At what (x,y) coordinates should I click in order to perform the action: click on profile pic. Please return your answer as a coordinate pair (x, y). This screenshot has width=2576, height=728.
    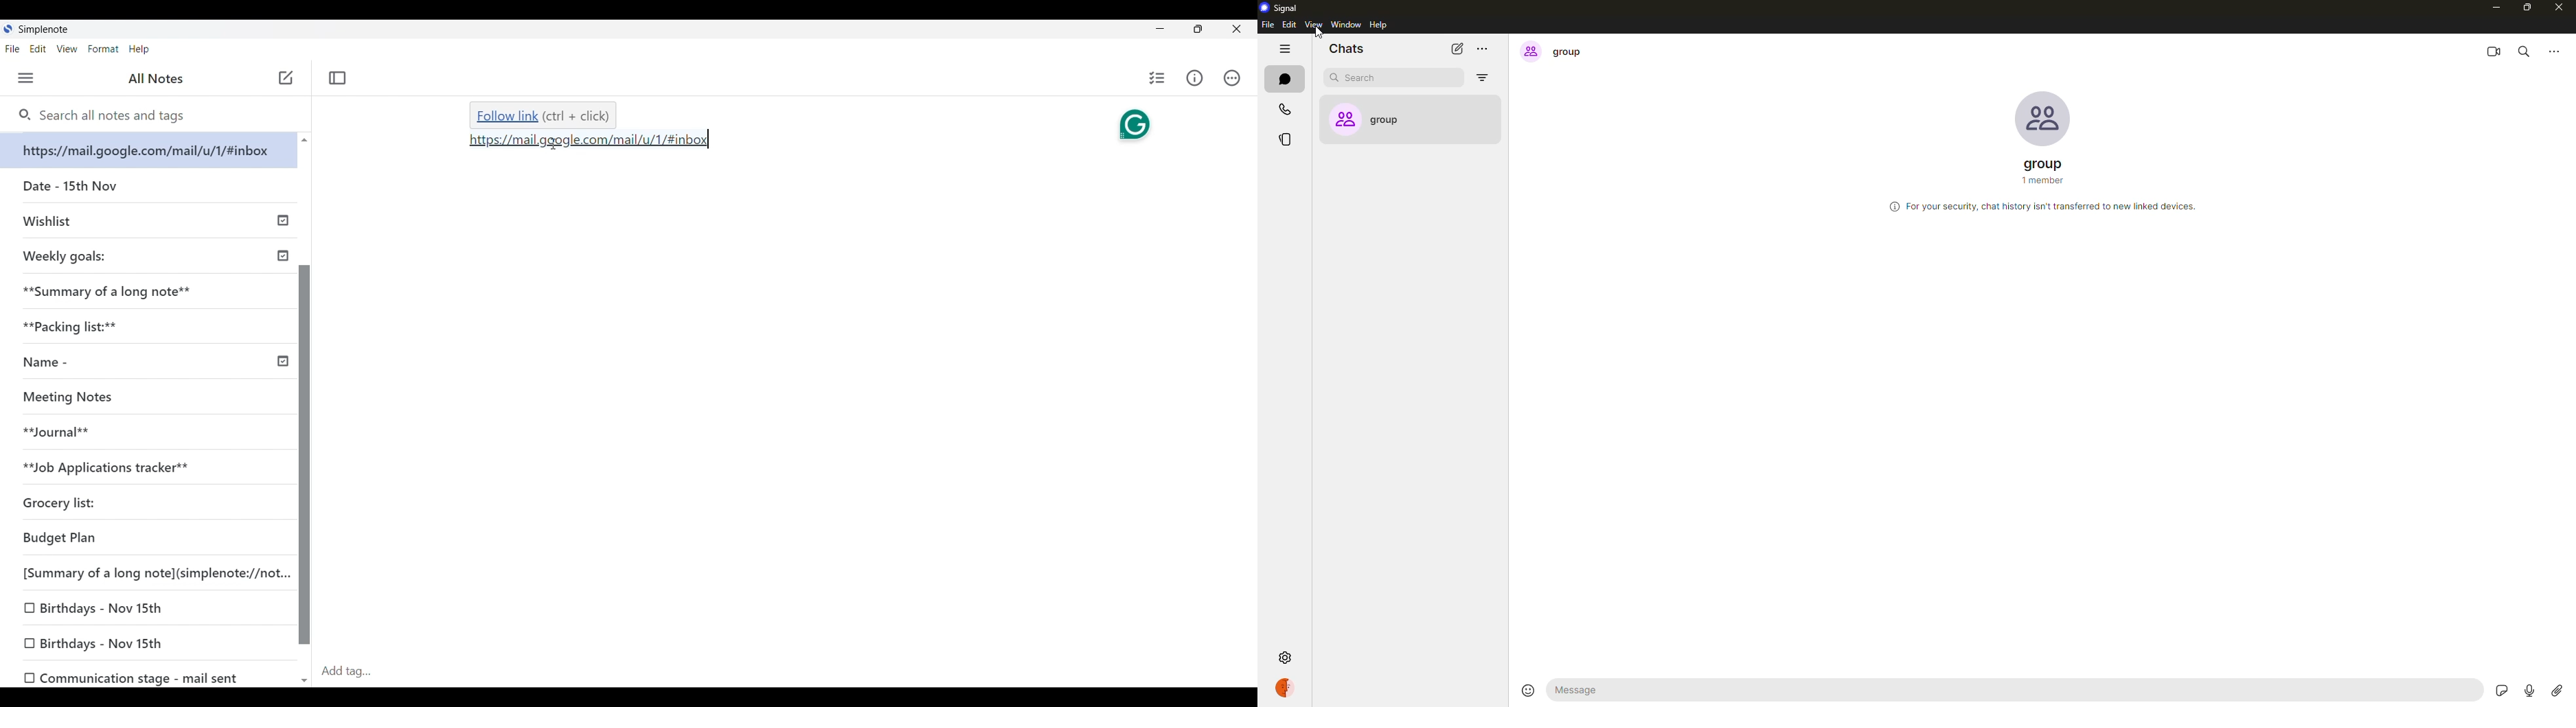
    Looking at the image, I should click on (2043, 119).